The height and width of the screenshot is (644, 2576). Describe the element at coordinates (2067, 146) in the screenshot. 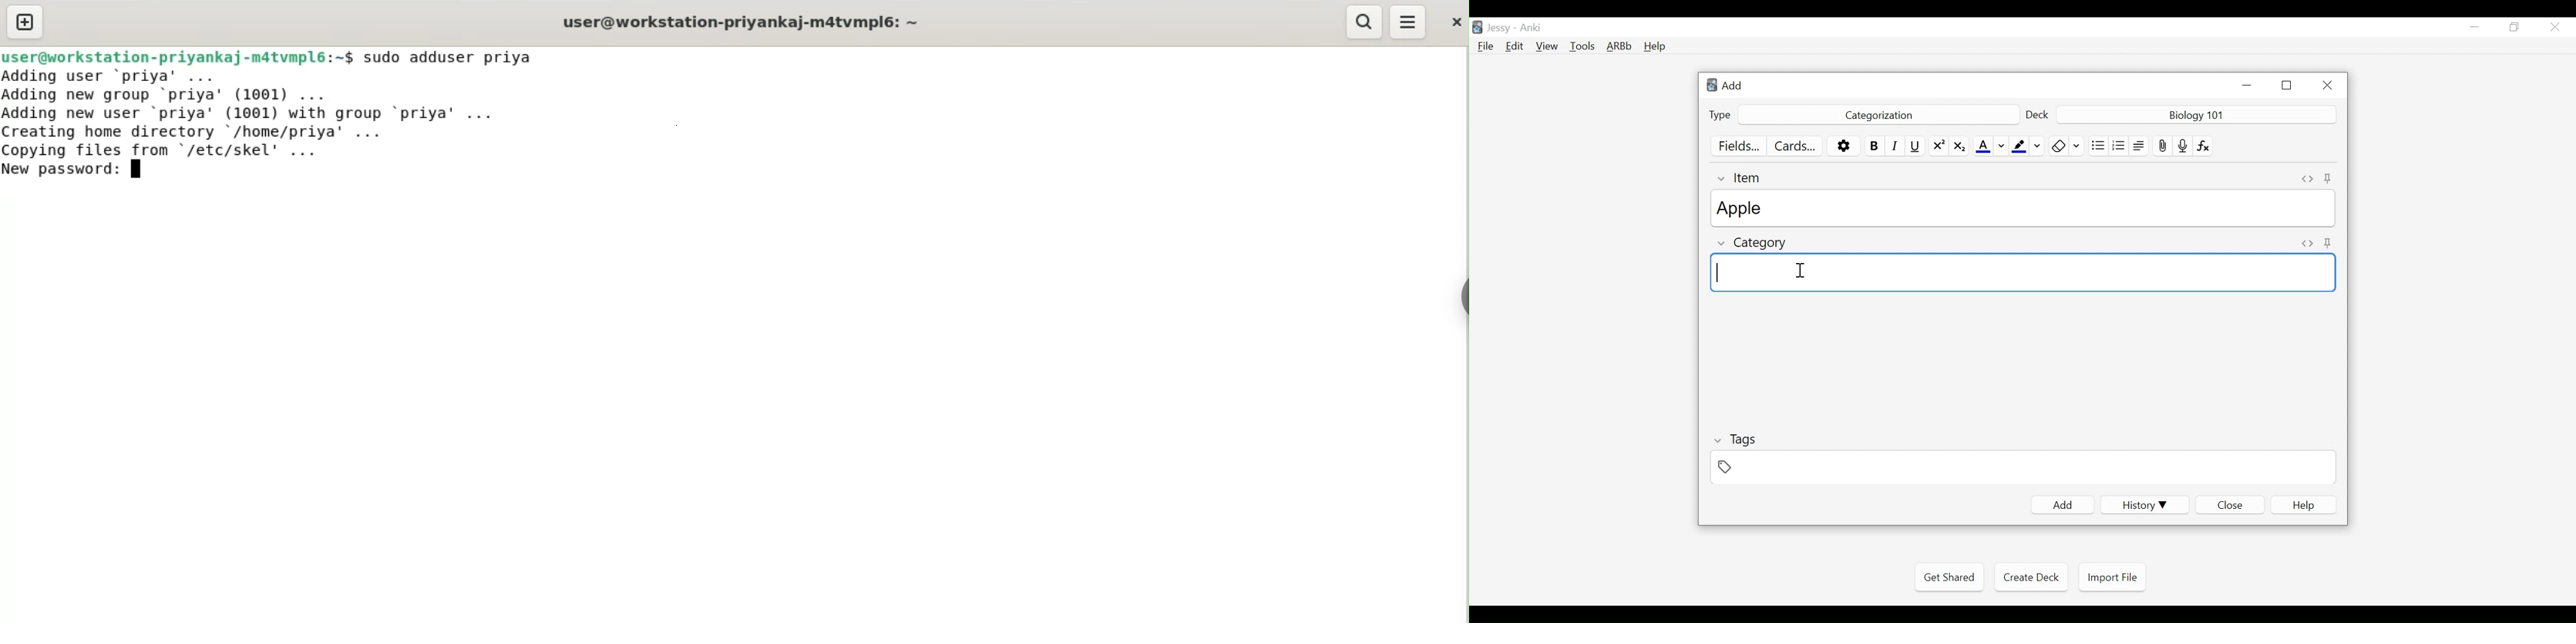

I see `Remove Formatting` at that location.